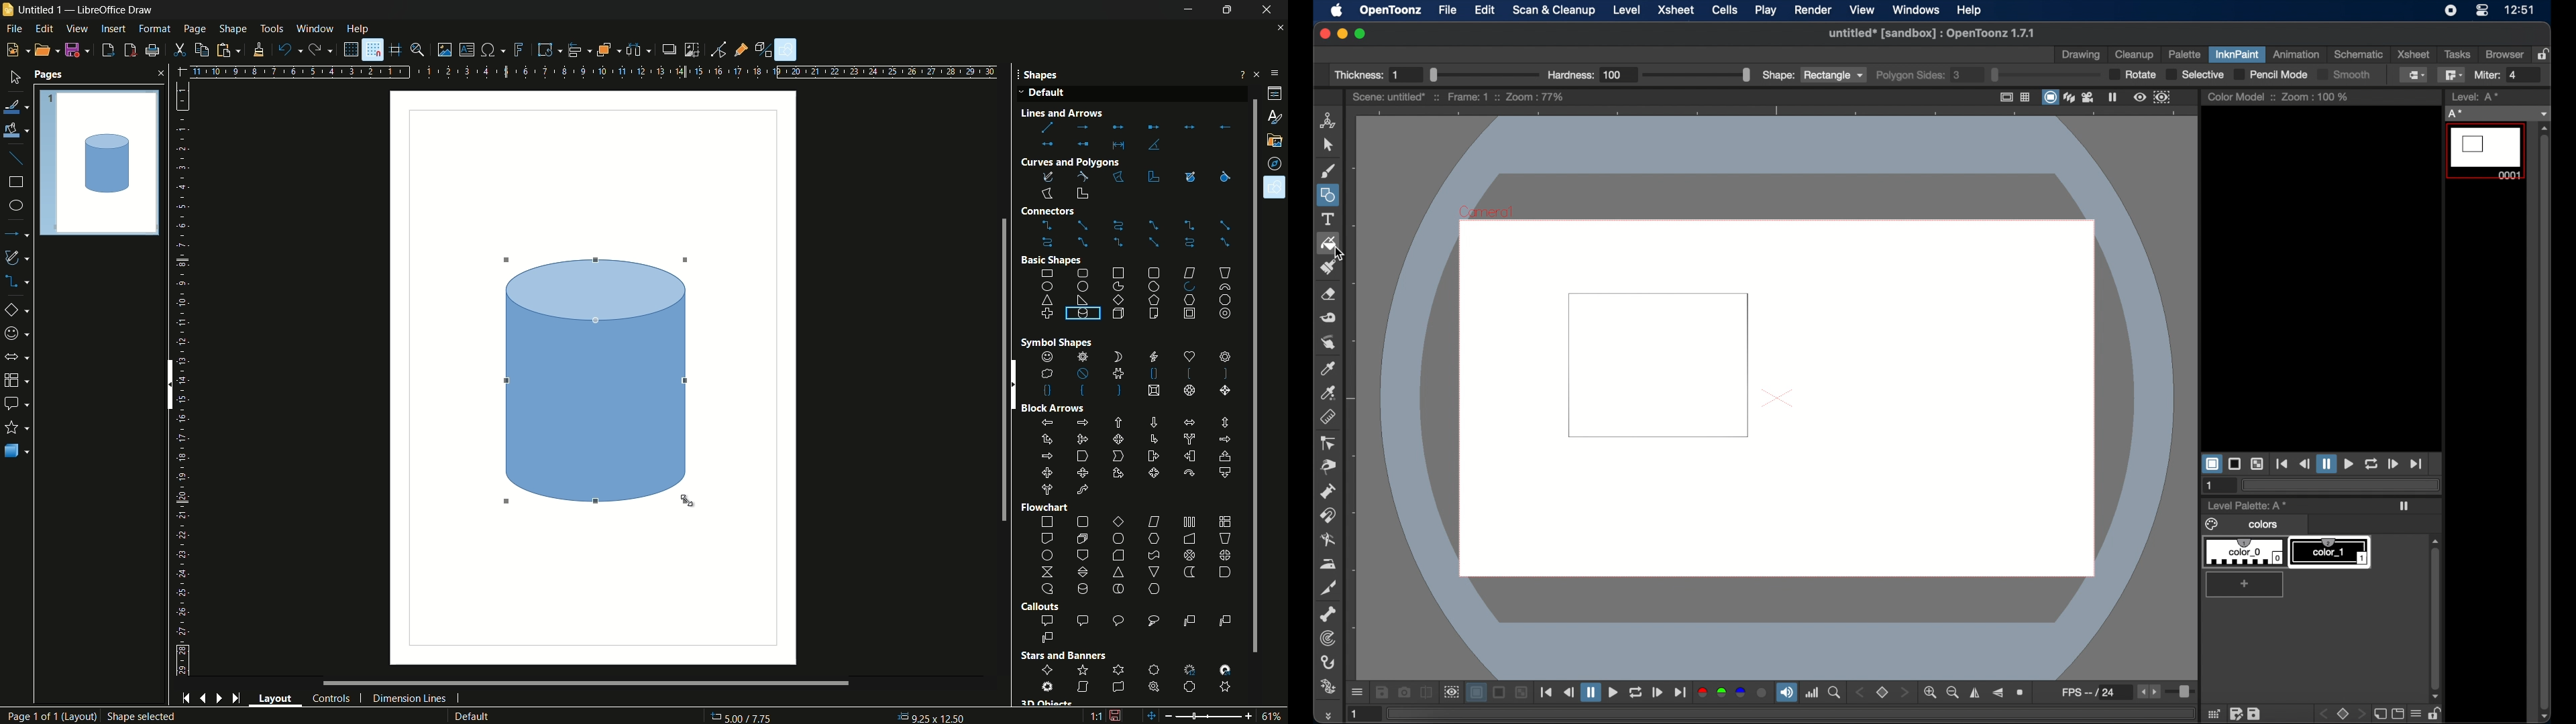 The height and width of the screenshot is (728, 2576). Describe the element at coordinates (445, 50) in the screenshot. I see `insert image` at that location.